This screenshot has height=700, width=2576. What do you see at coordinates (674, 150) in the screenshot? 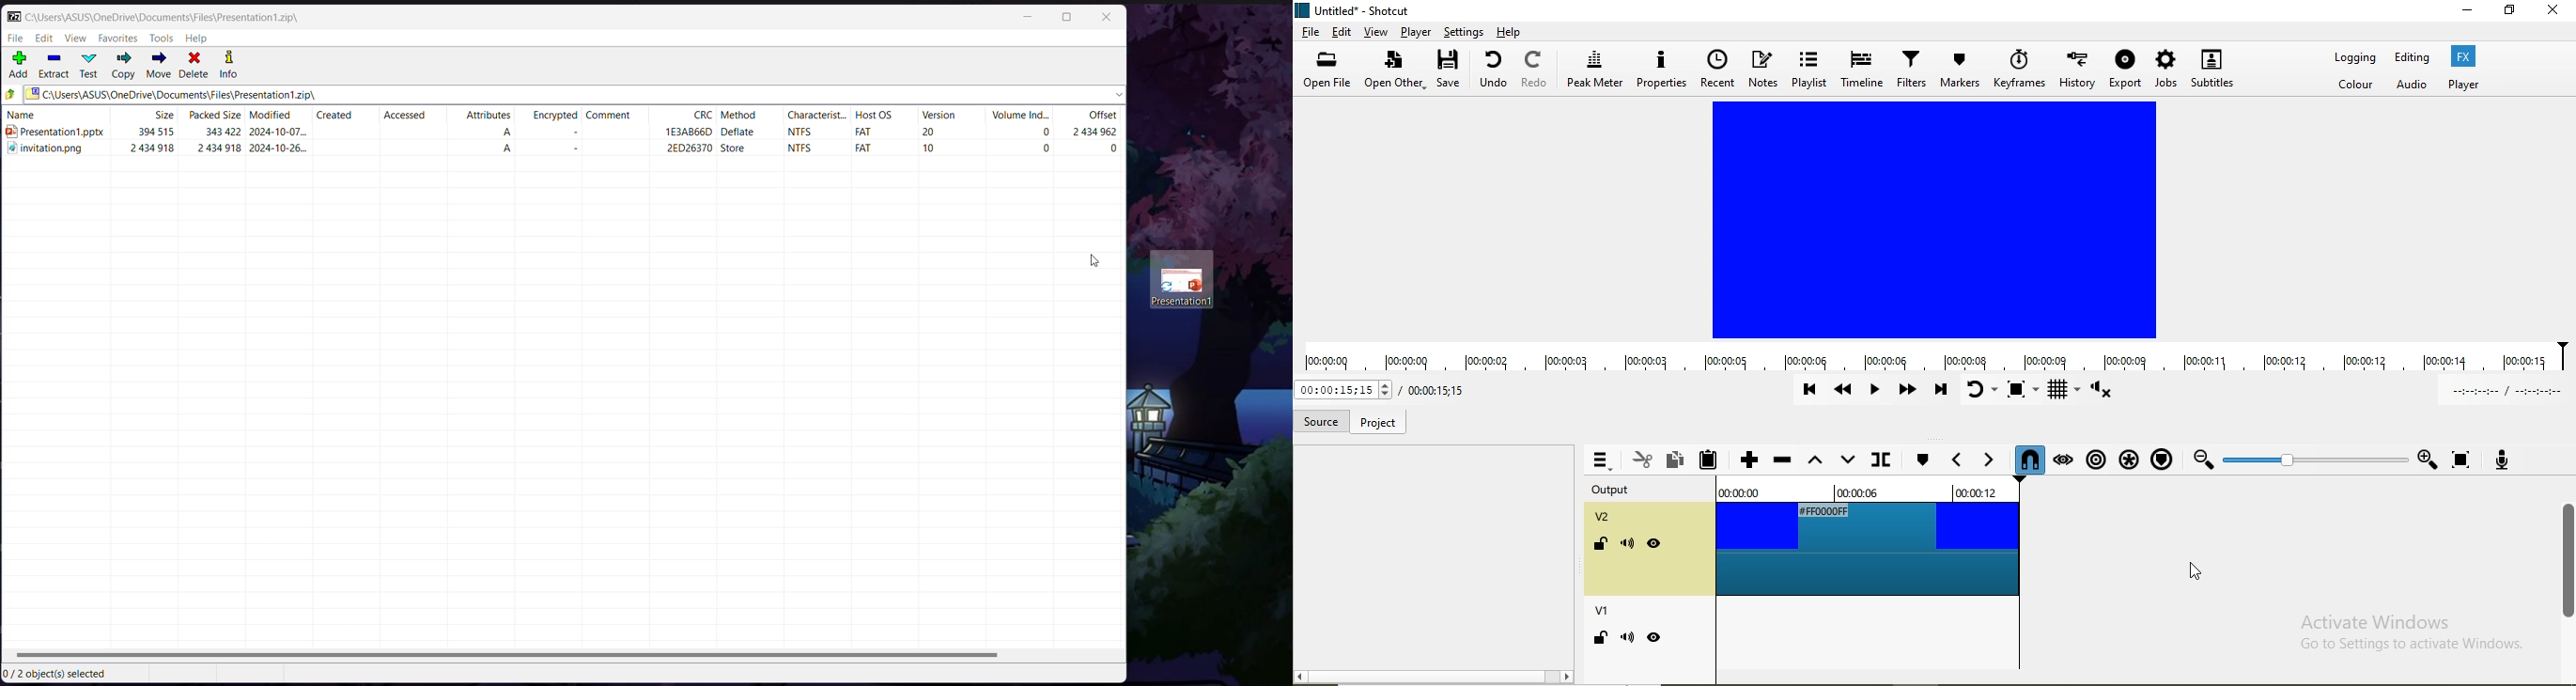
I see `2ED26370` at bounding box center [674, 150].